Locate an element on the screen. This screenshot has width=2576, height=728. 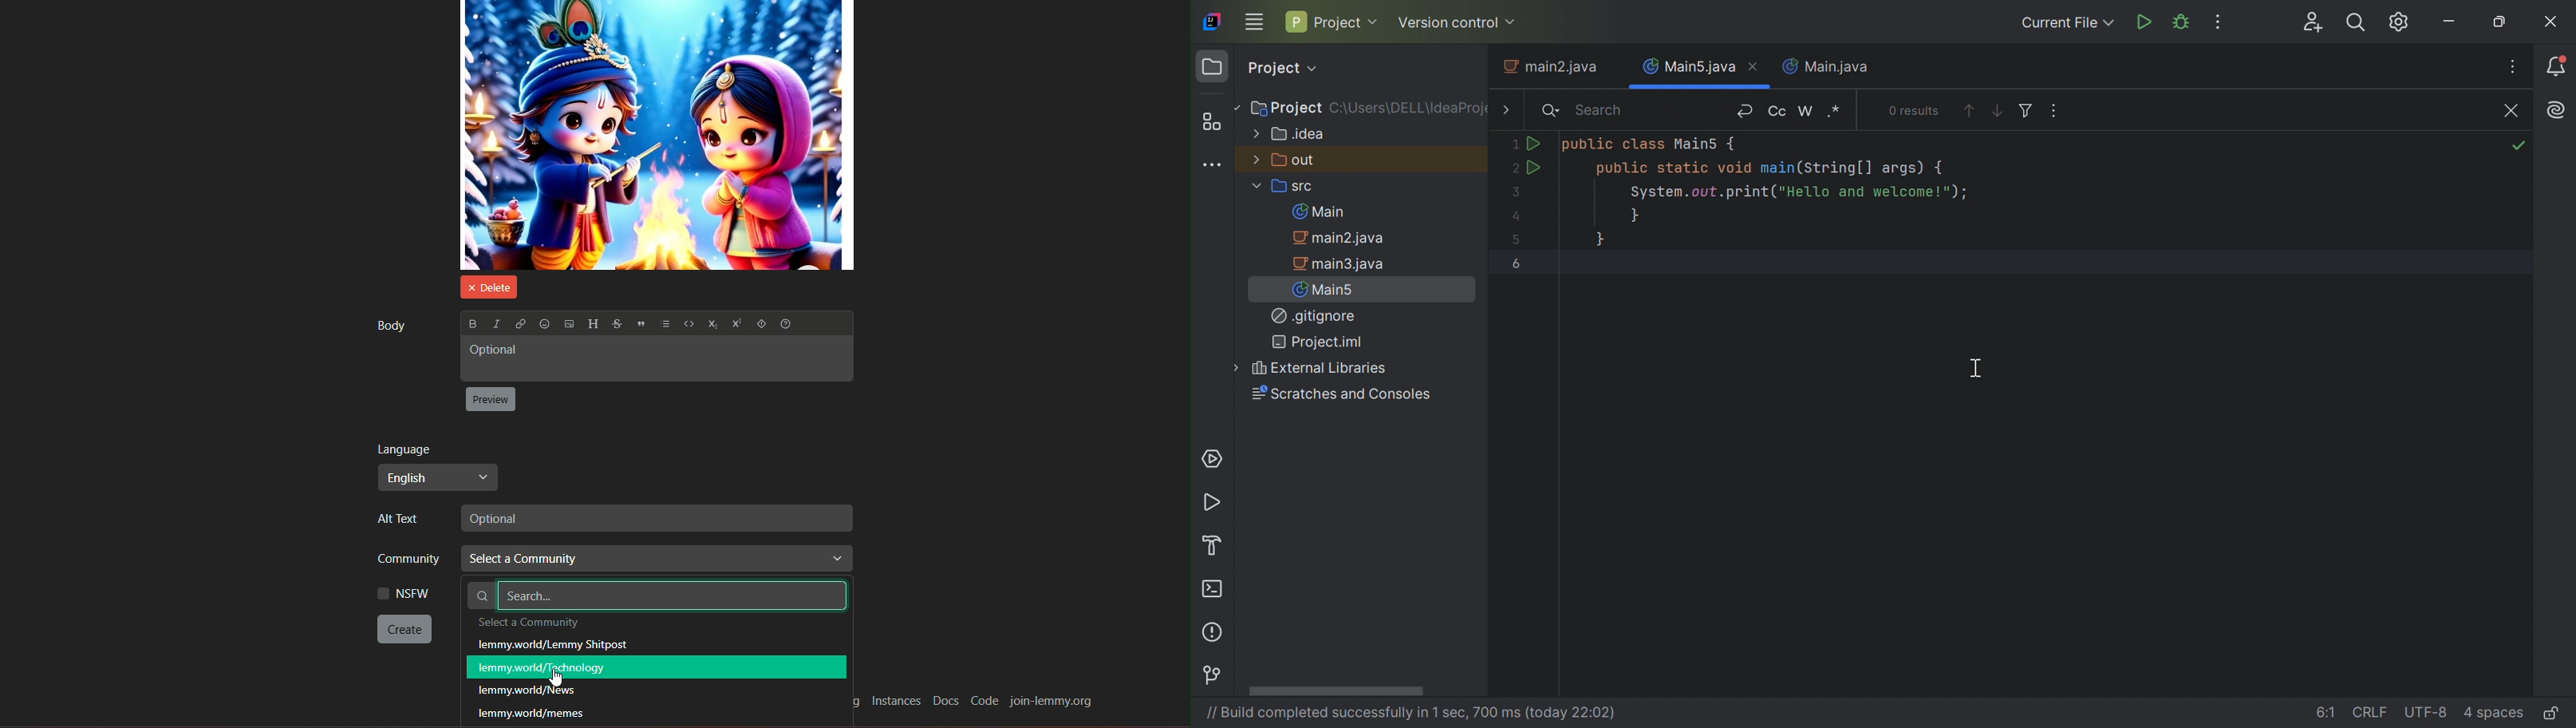
 is located at coordinates (688, 326).